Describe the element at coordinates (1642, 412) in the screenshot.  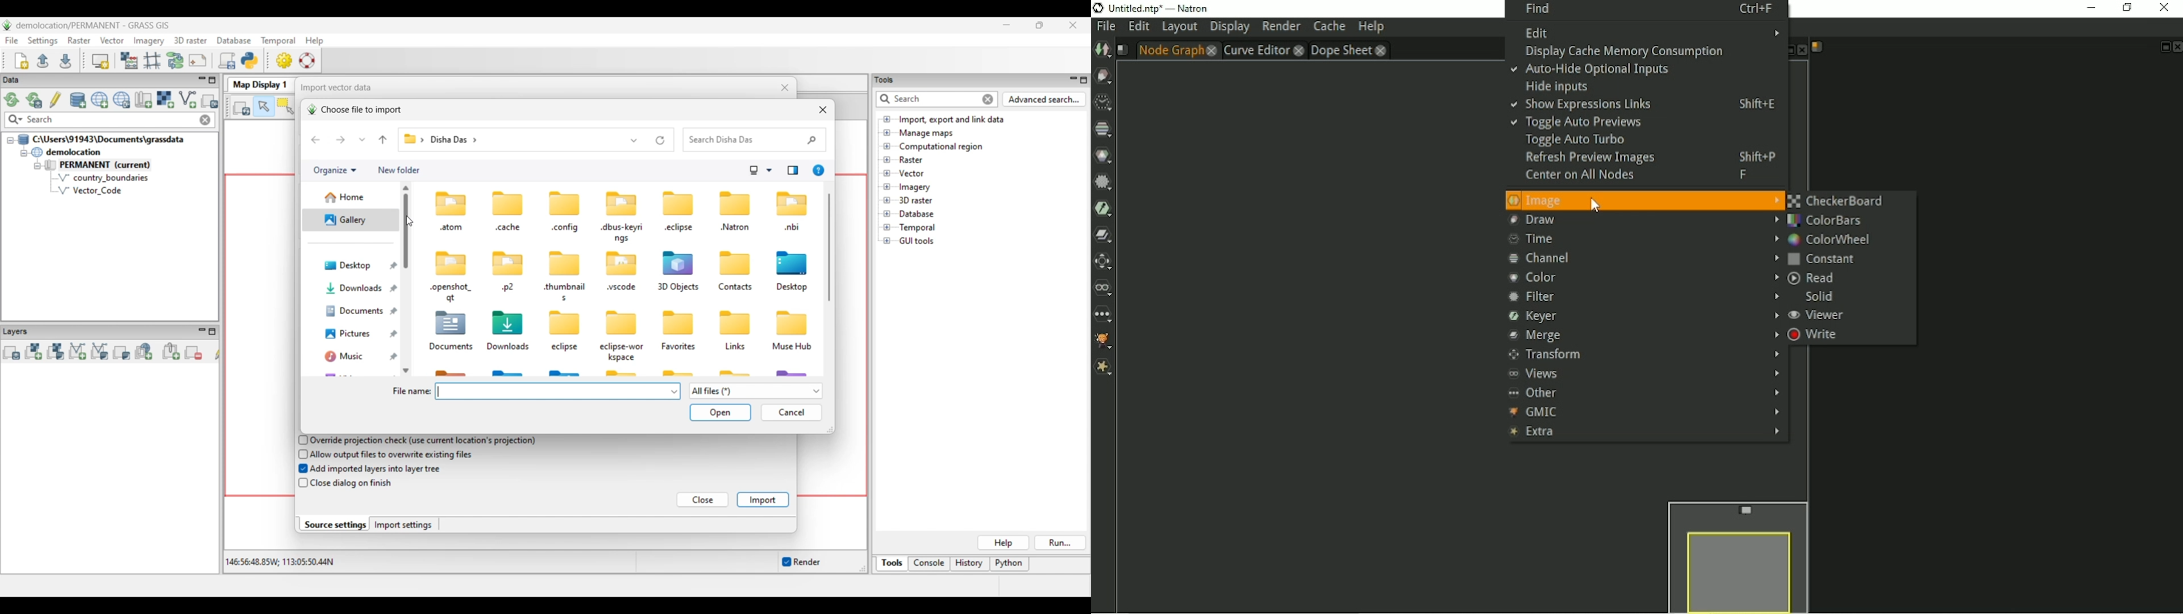
I see `GMIC` at that location.